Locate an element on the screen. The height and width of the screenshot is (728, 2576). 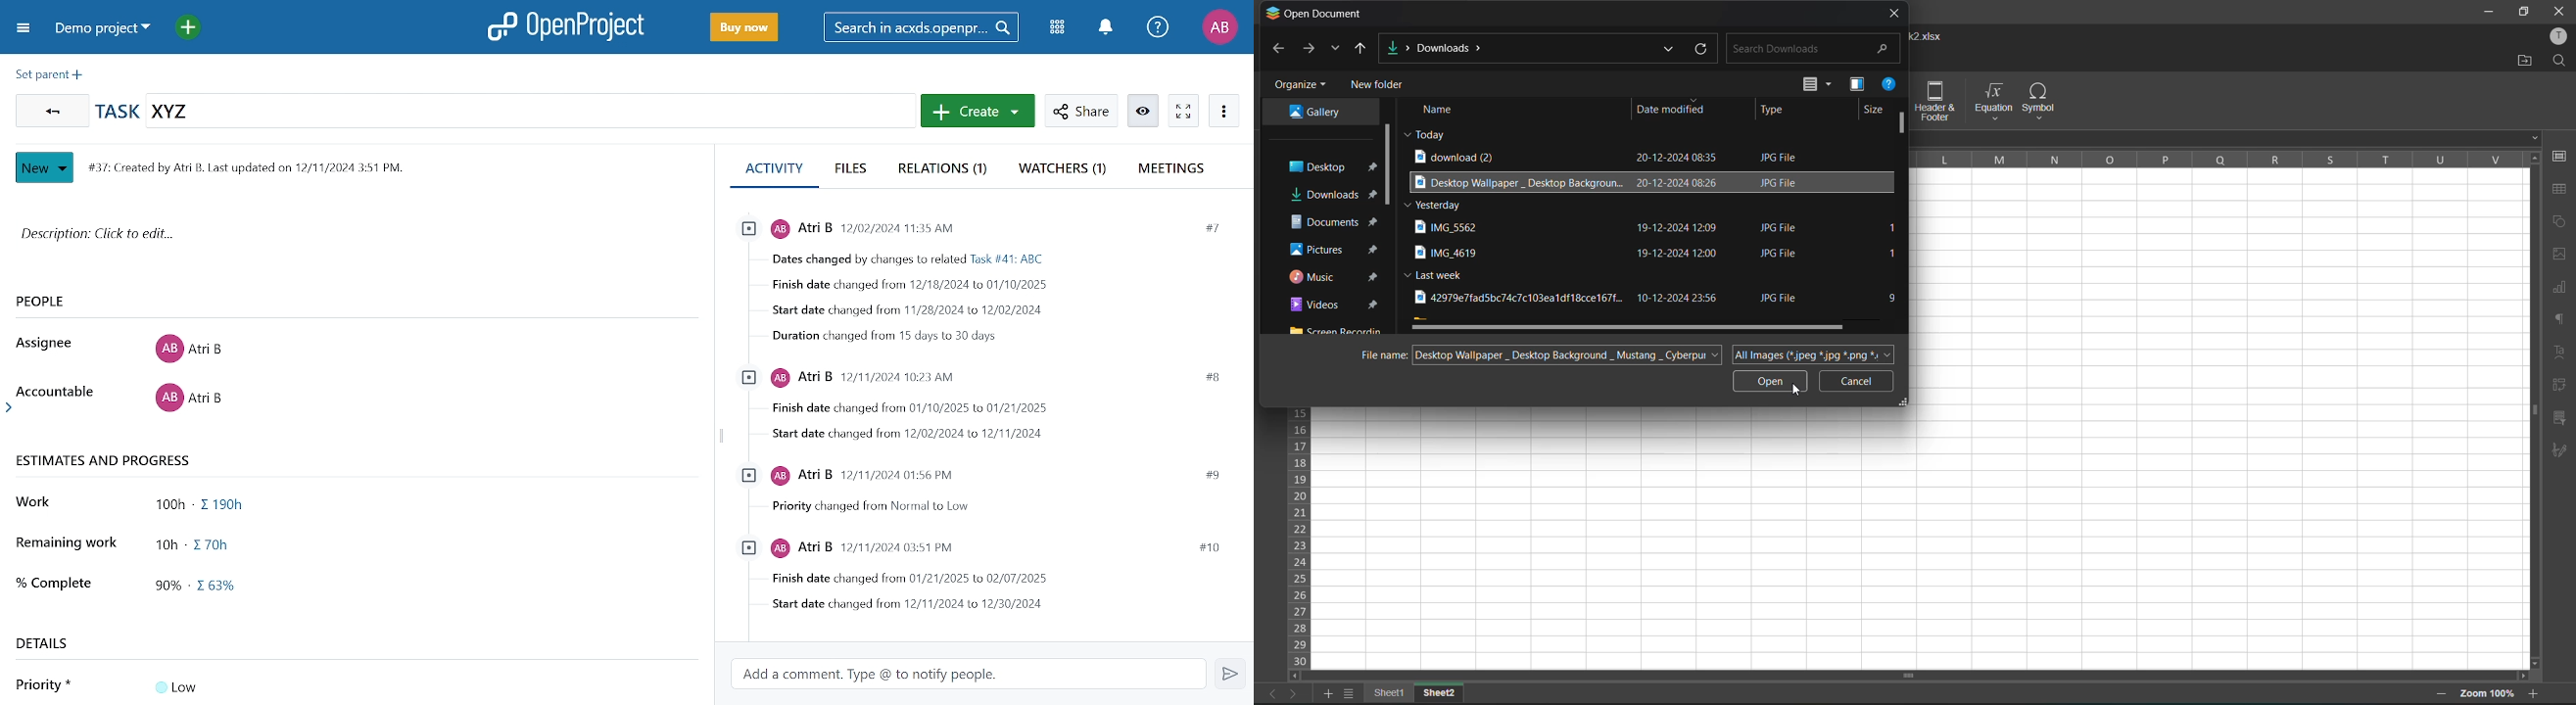
Gallery is located at coordinates (1321, 112).